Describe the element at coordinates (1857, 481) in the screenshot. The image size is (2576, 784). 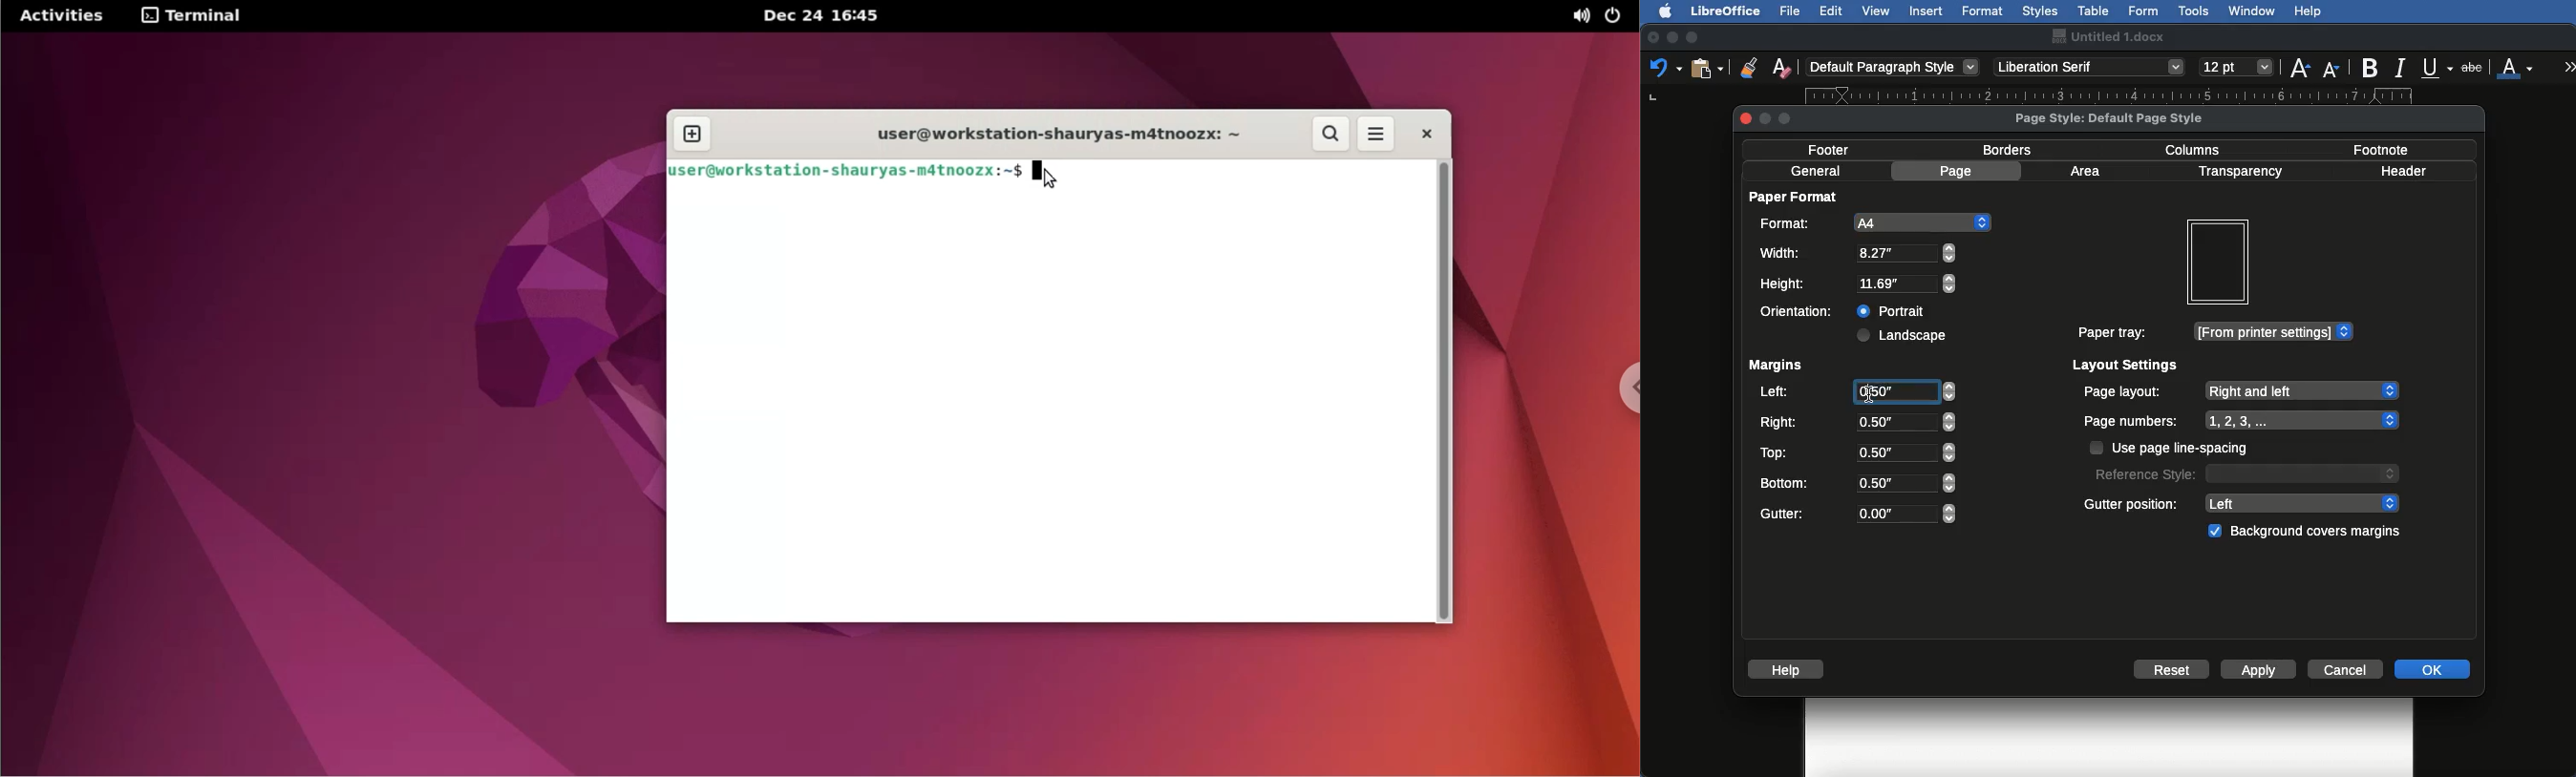
I see `Bottom` at that location.